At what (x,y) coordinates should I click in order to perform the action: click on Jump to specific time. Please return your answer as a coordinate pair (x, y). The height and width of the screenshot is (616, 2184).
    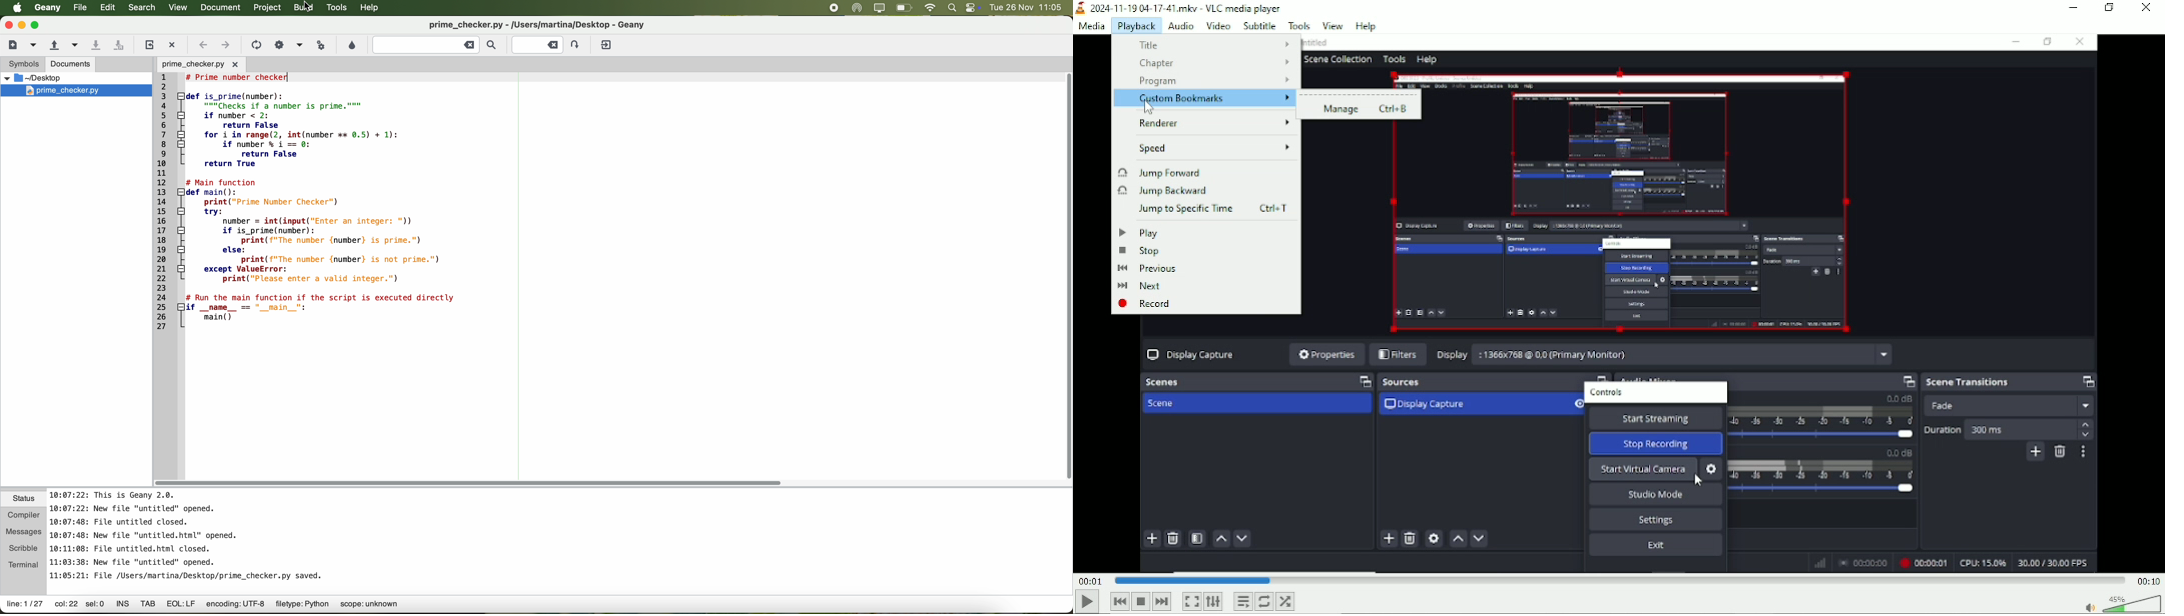
    Looking at the image, I should click on (1218, 210).